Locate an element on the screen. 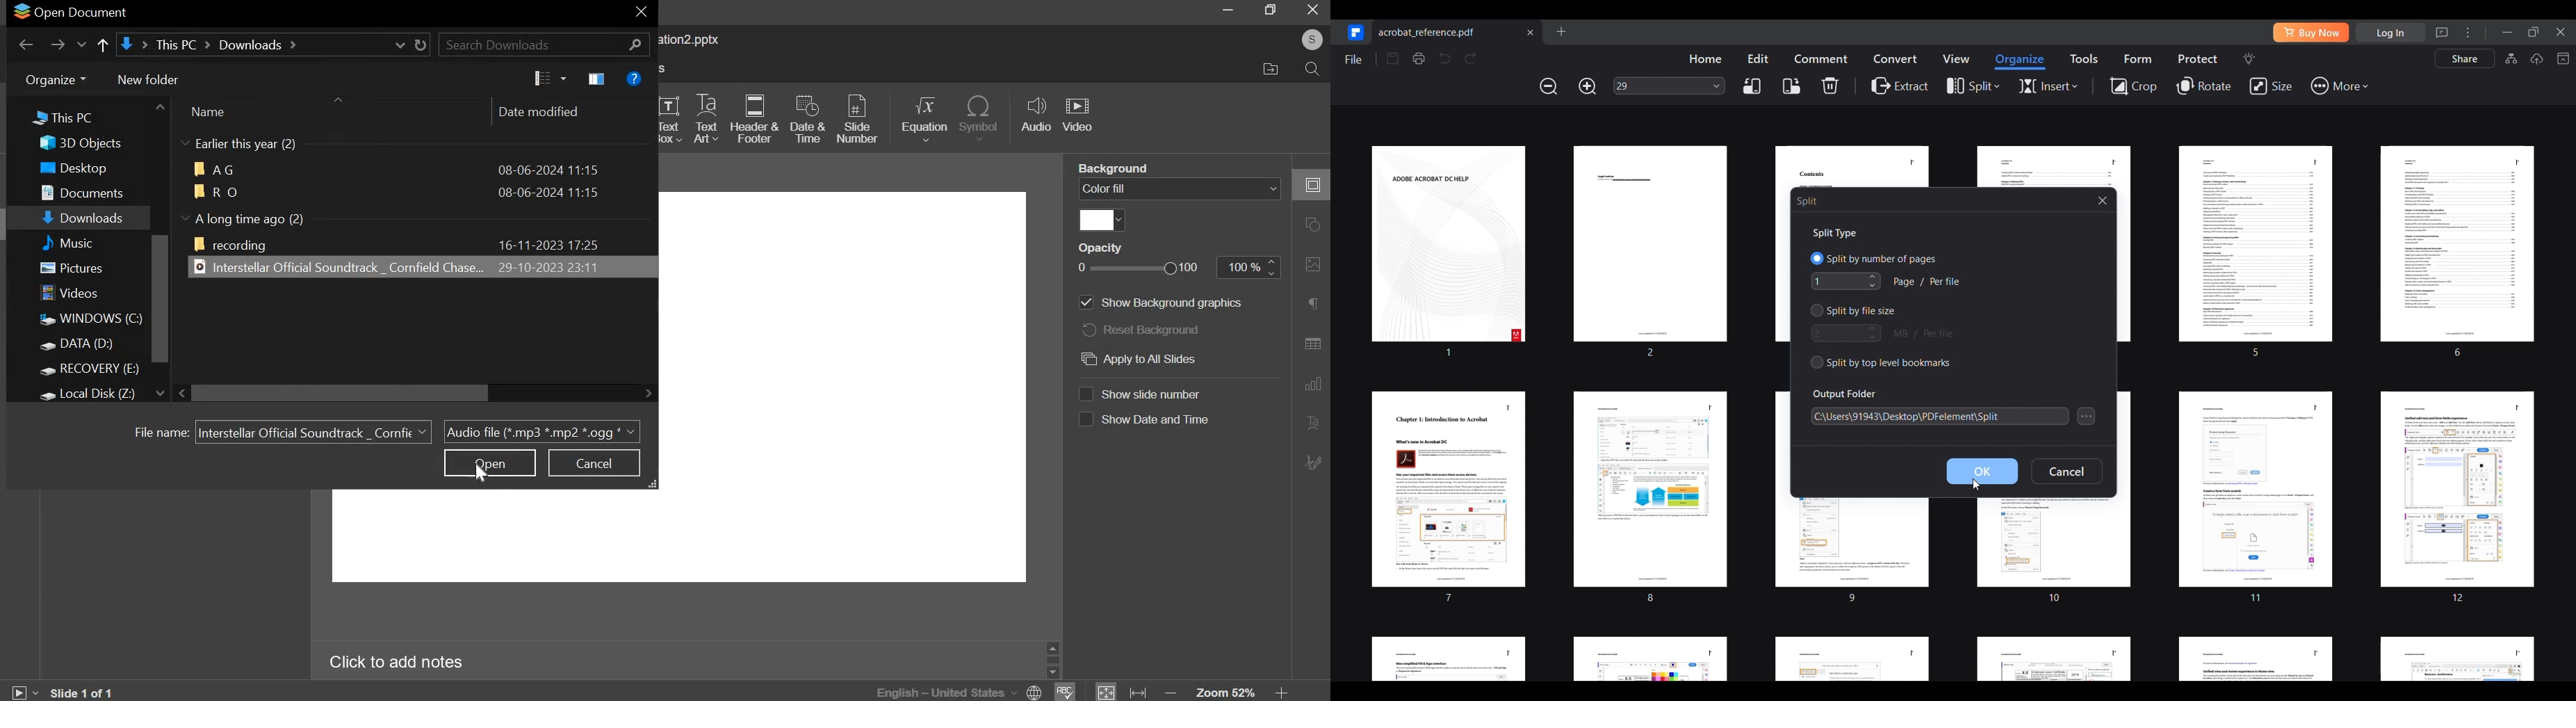 The image size is (2576, 728). background is located at coordinates (1112, 168).